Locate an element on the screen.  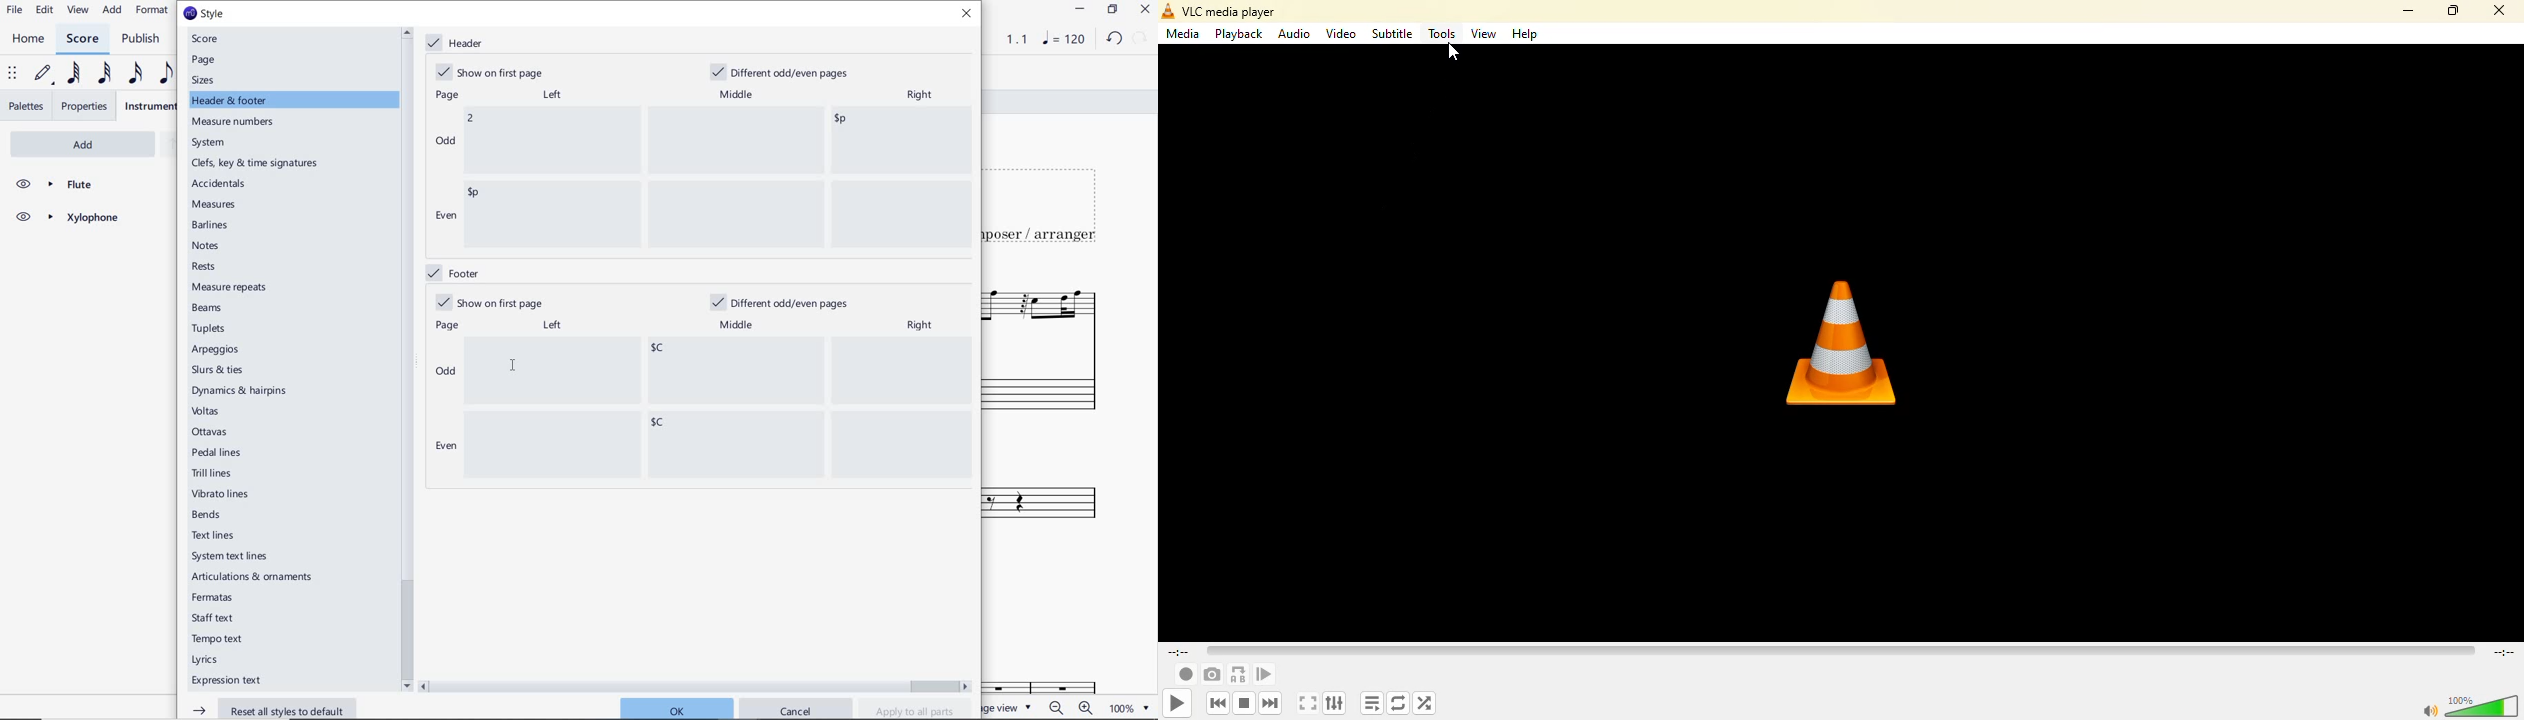
maximize is located at coordinates (2451, 9).